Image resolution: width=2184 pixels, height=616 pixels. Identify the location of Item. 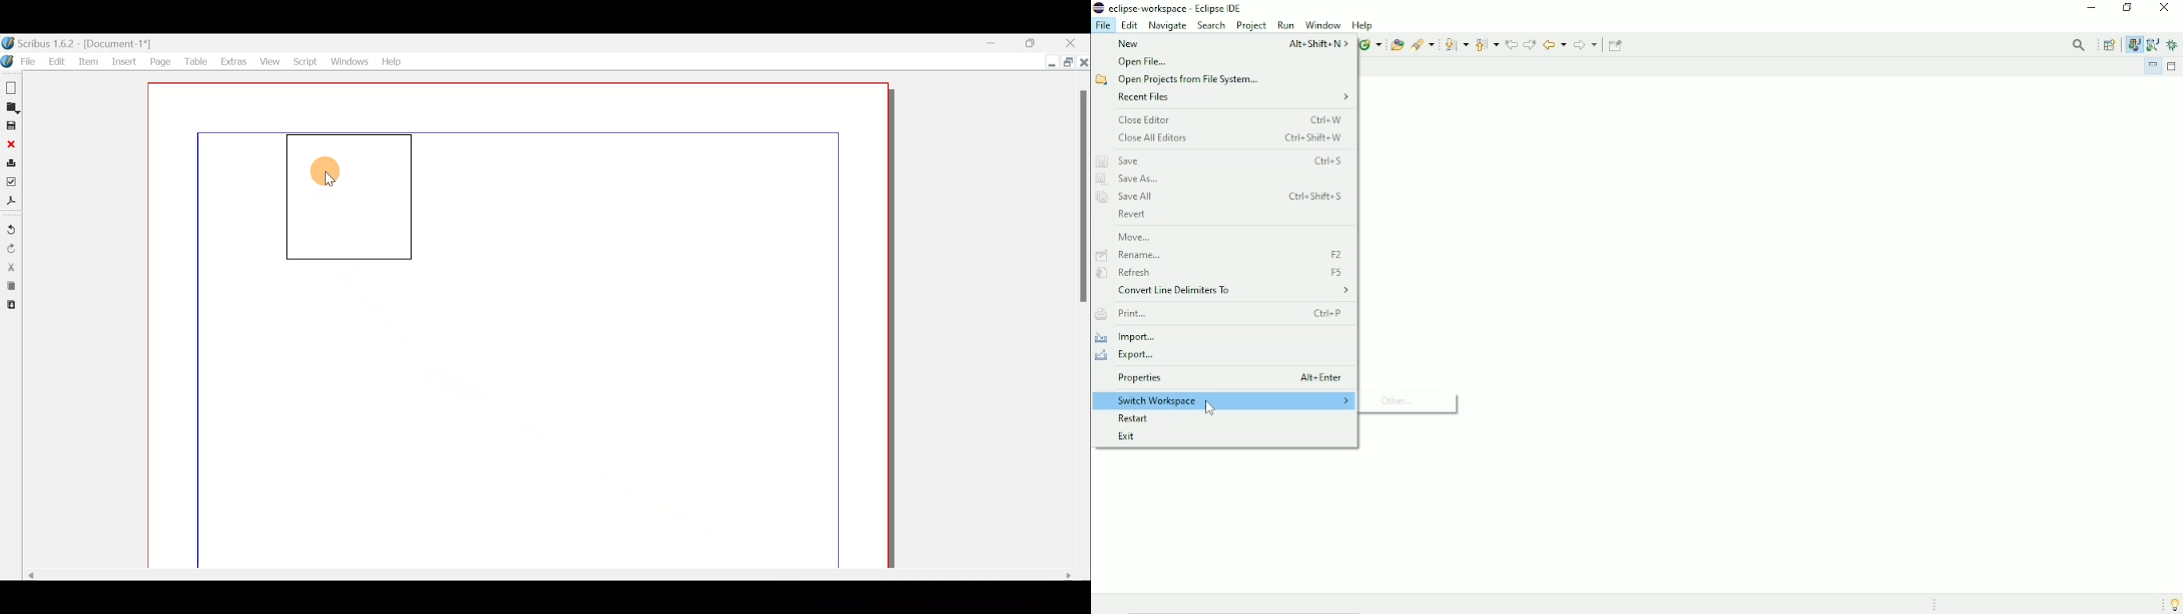
(91, 61).